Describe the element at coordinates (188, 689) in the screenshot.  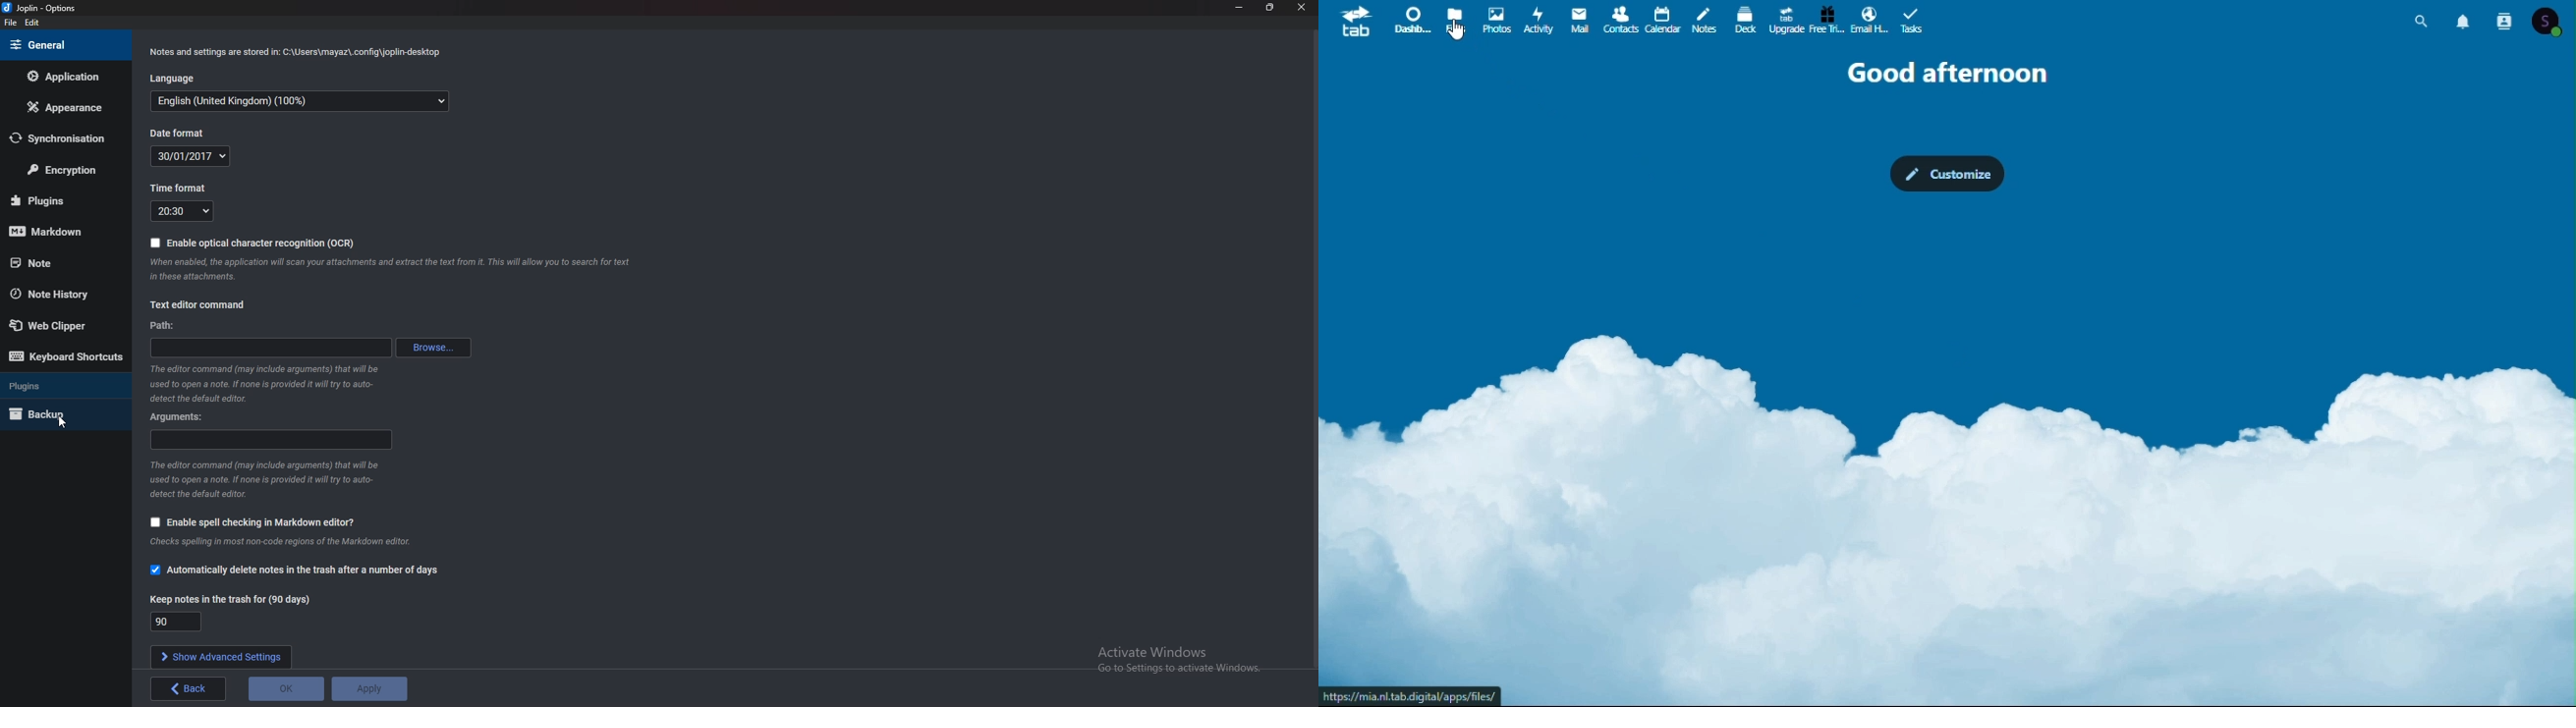
I see `back` at that location.